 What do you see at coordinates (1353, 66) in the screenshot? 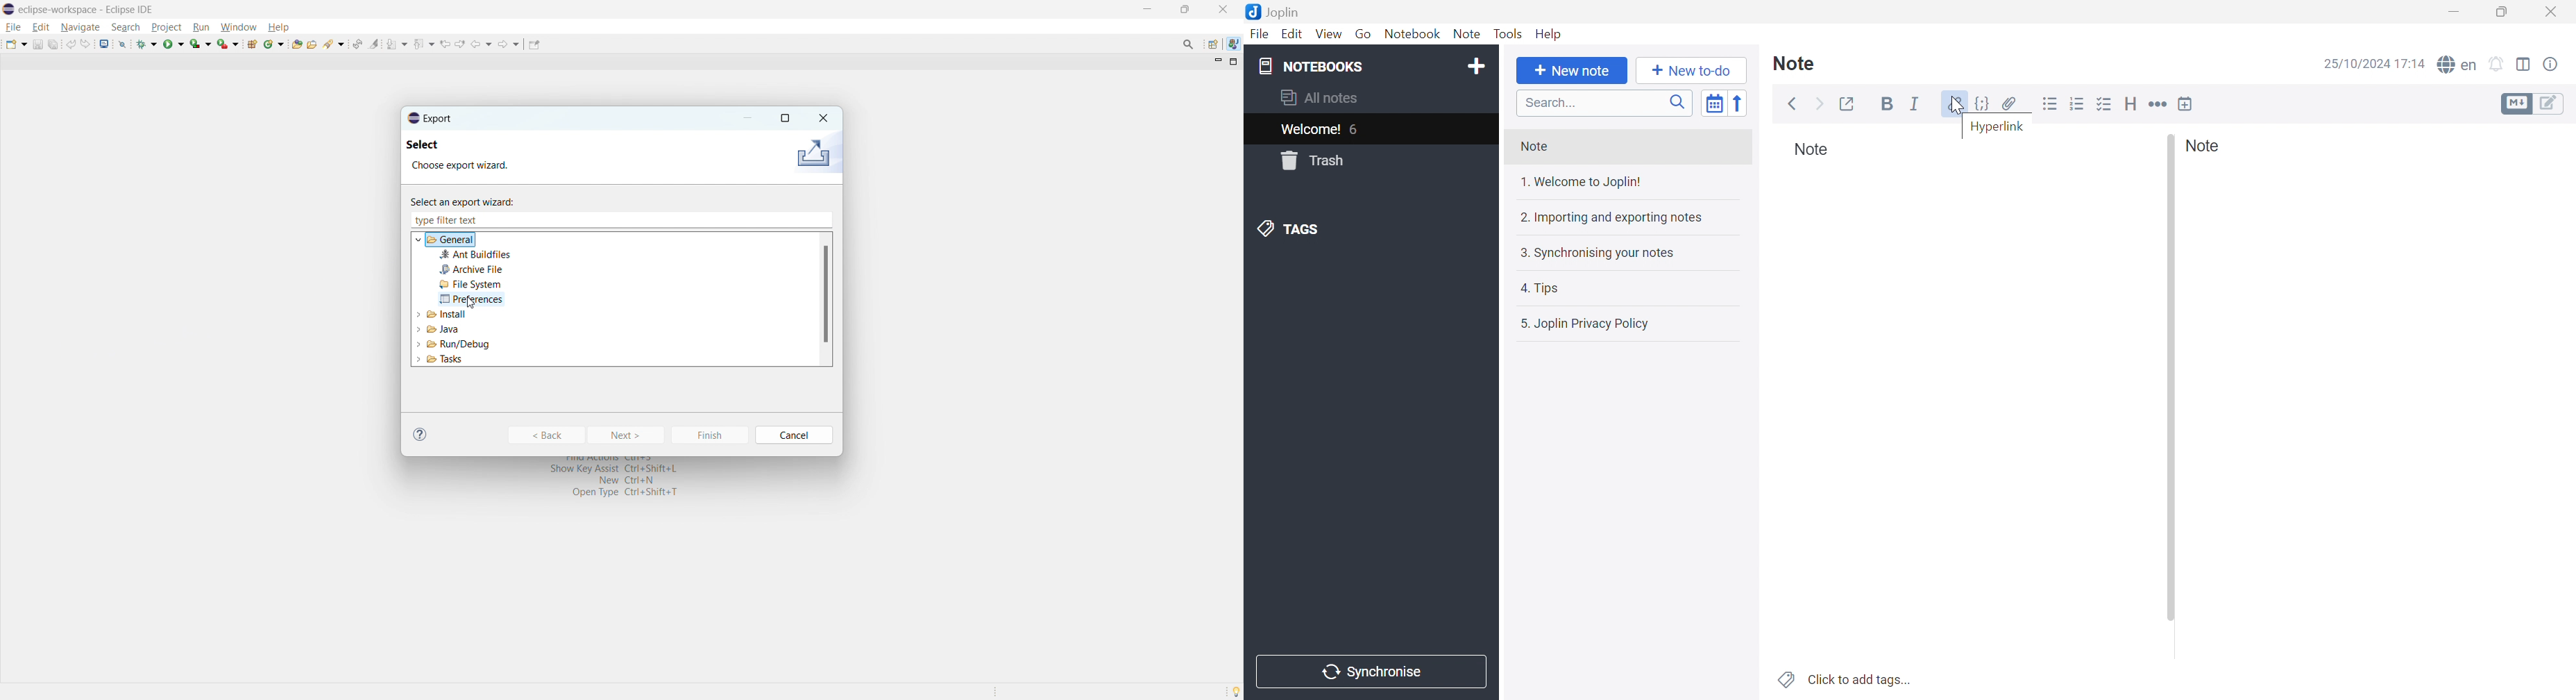
I see `Notebooks` at bounding box center [1353, 66].